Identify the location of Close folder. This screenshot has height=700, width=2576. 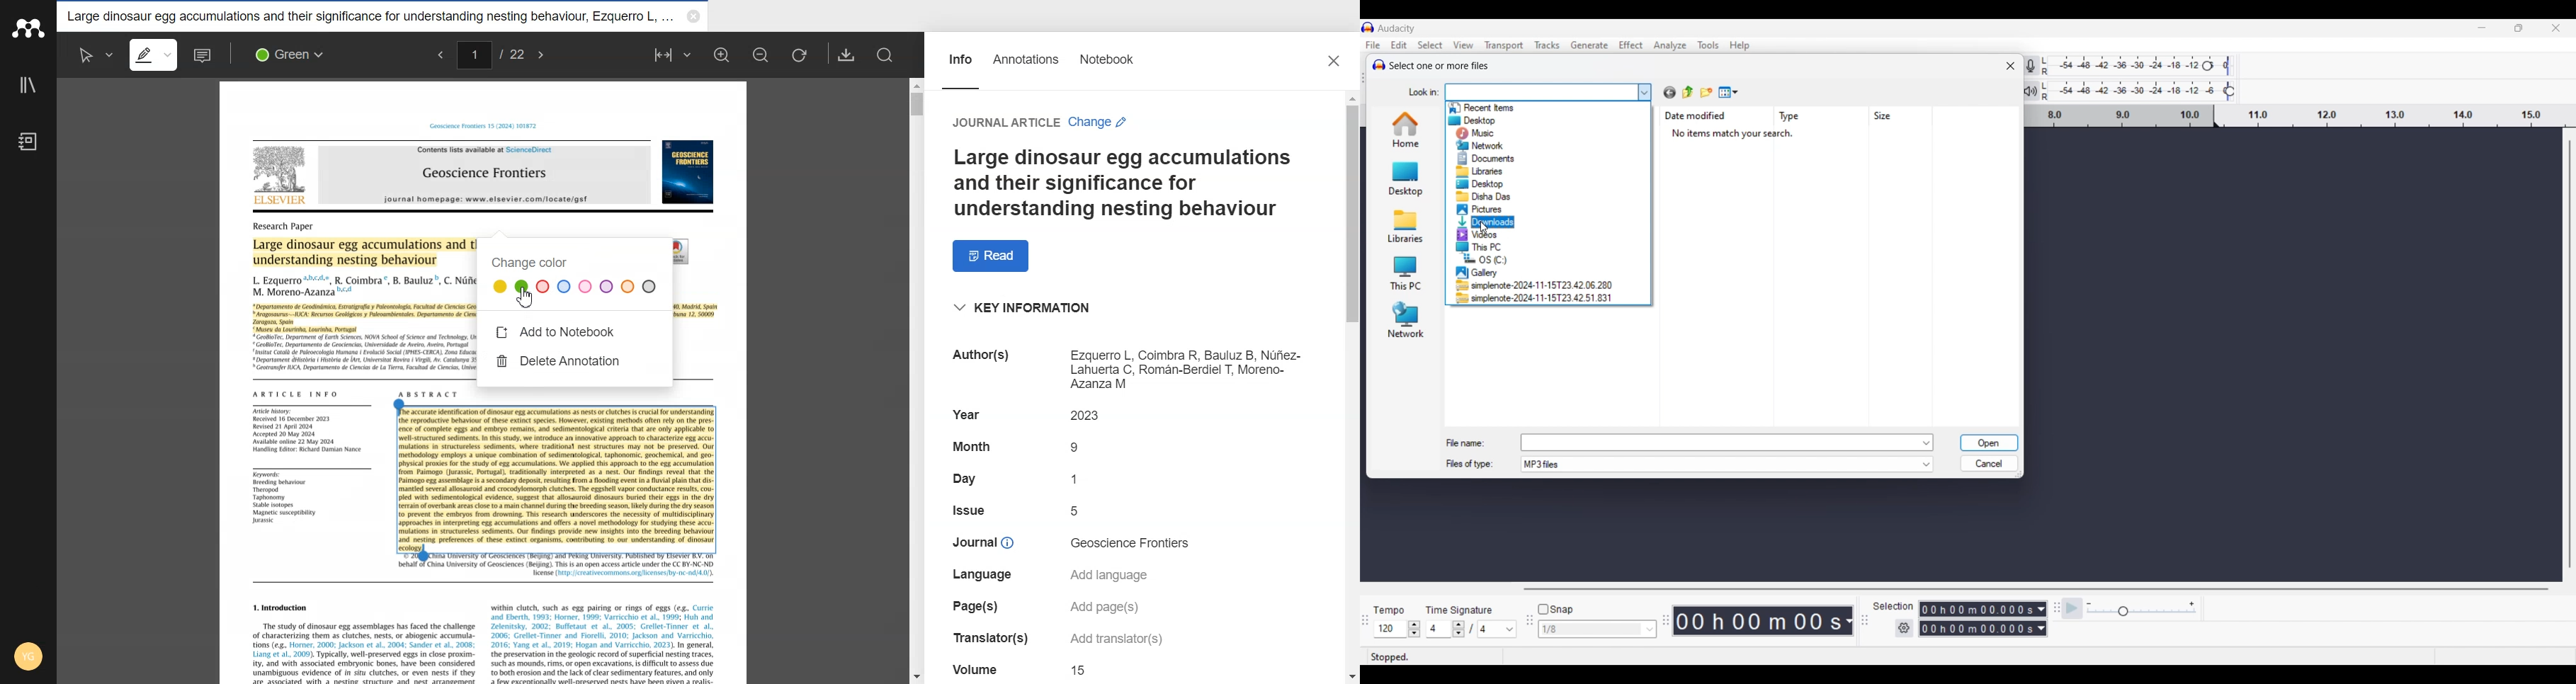
(693, 18).